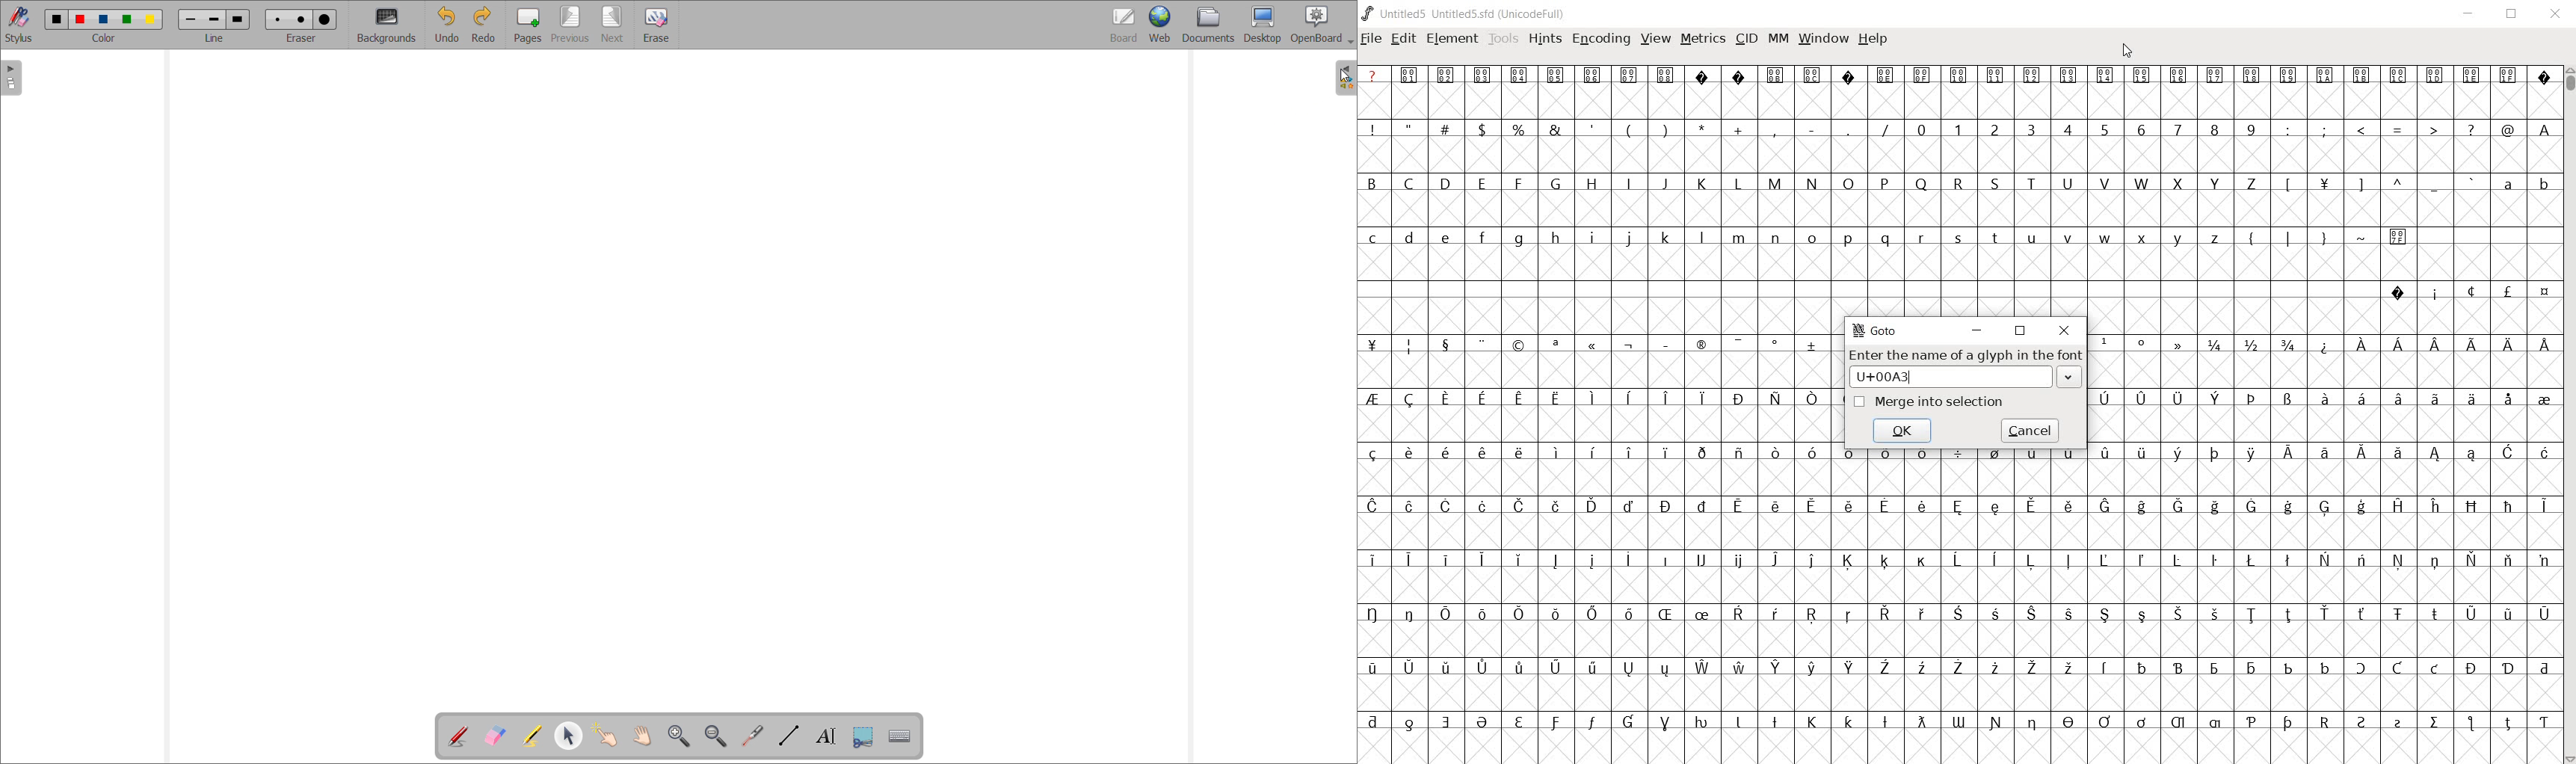  What do you see at coordinates (1373, 75) in the screenshot?
I see `?` at bounding box center [1373, 75].